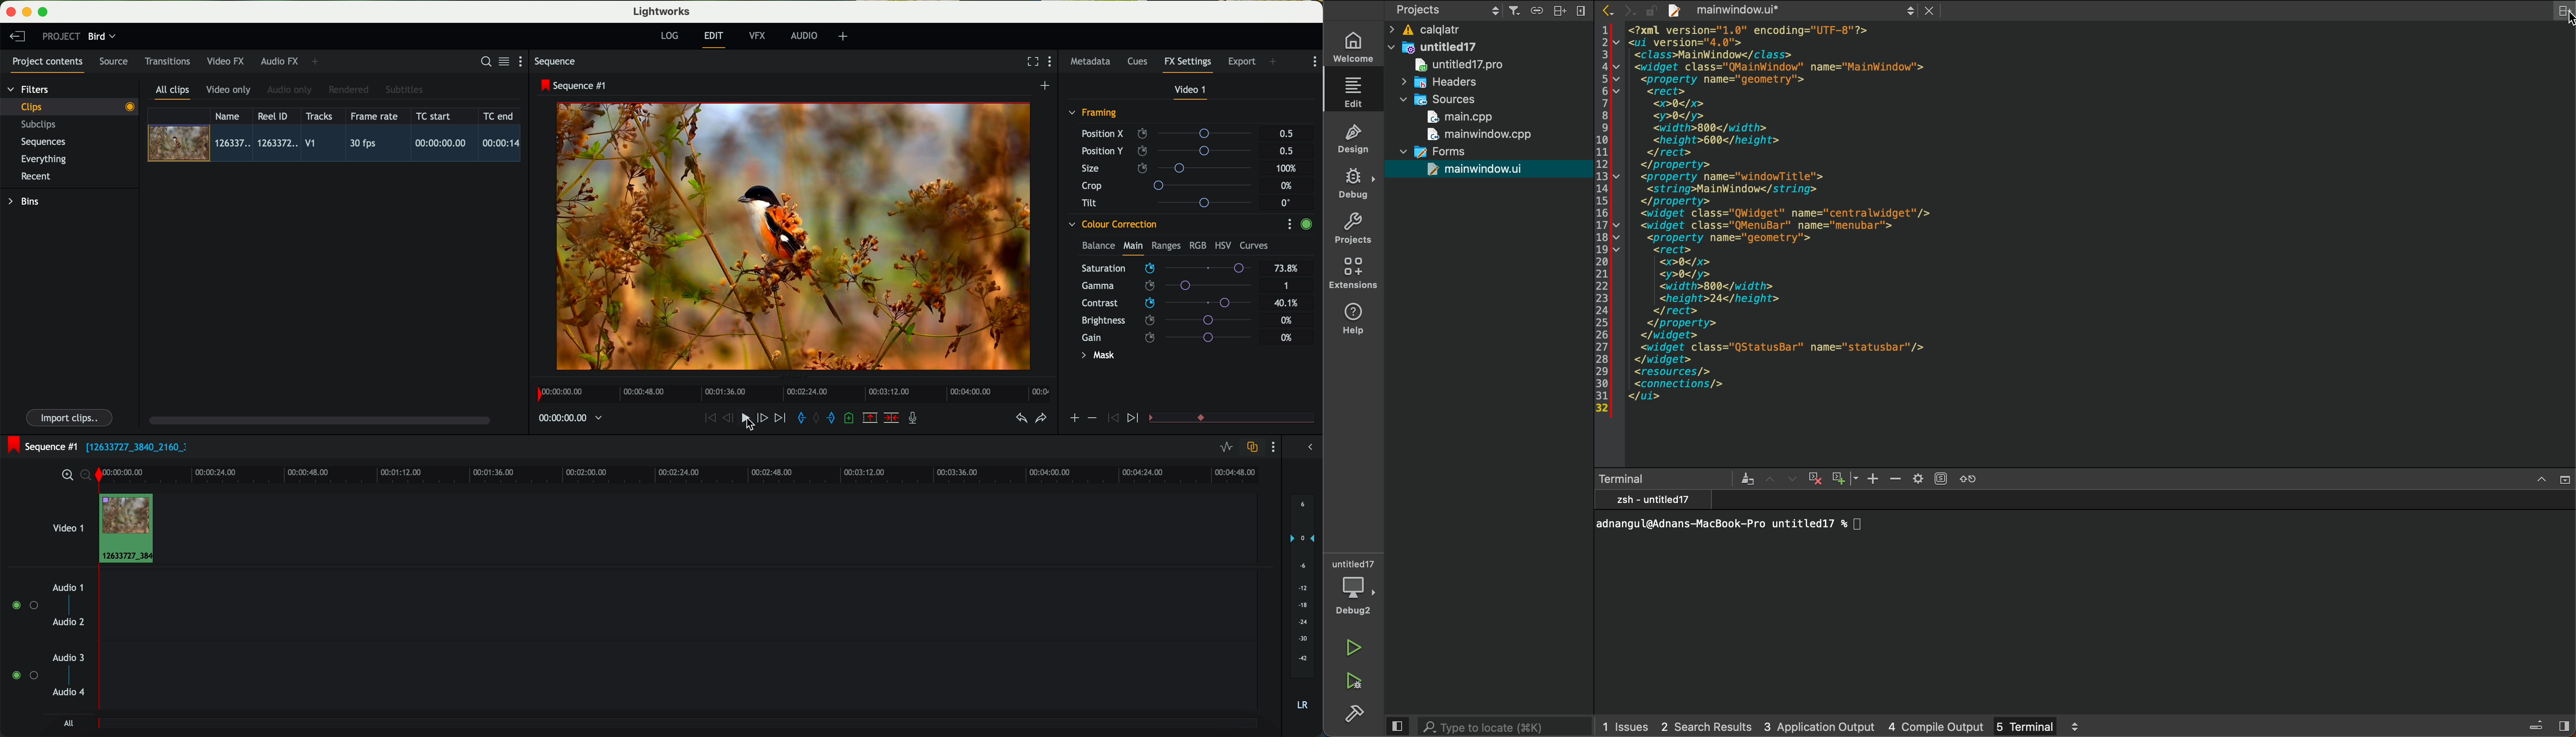 The width and height of the screenshot is (2576, 756). I want to click on audio 4, so click(69, 692).